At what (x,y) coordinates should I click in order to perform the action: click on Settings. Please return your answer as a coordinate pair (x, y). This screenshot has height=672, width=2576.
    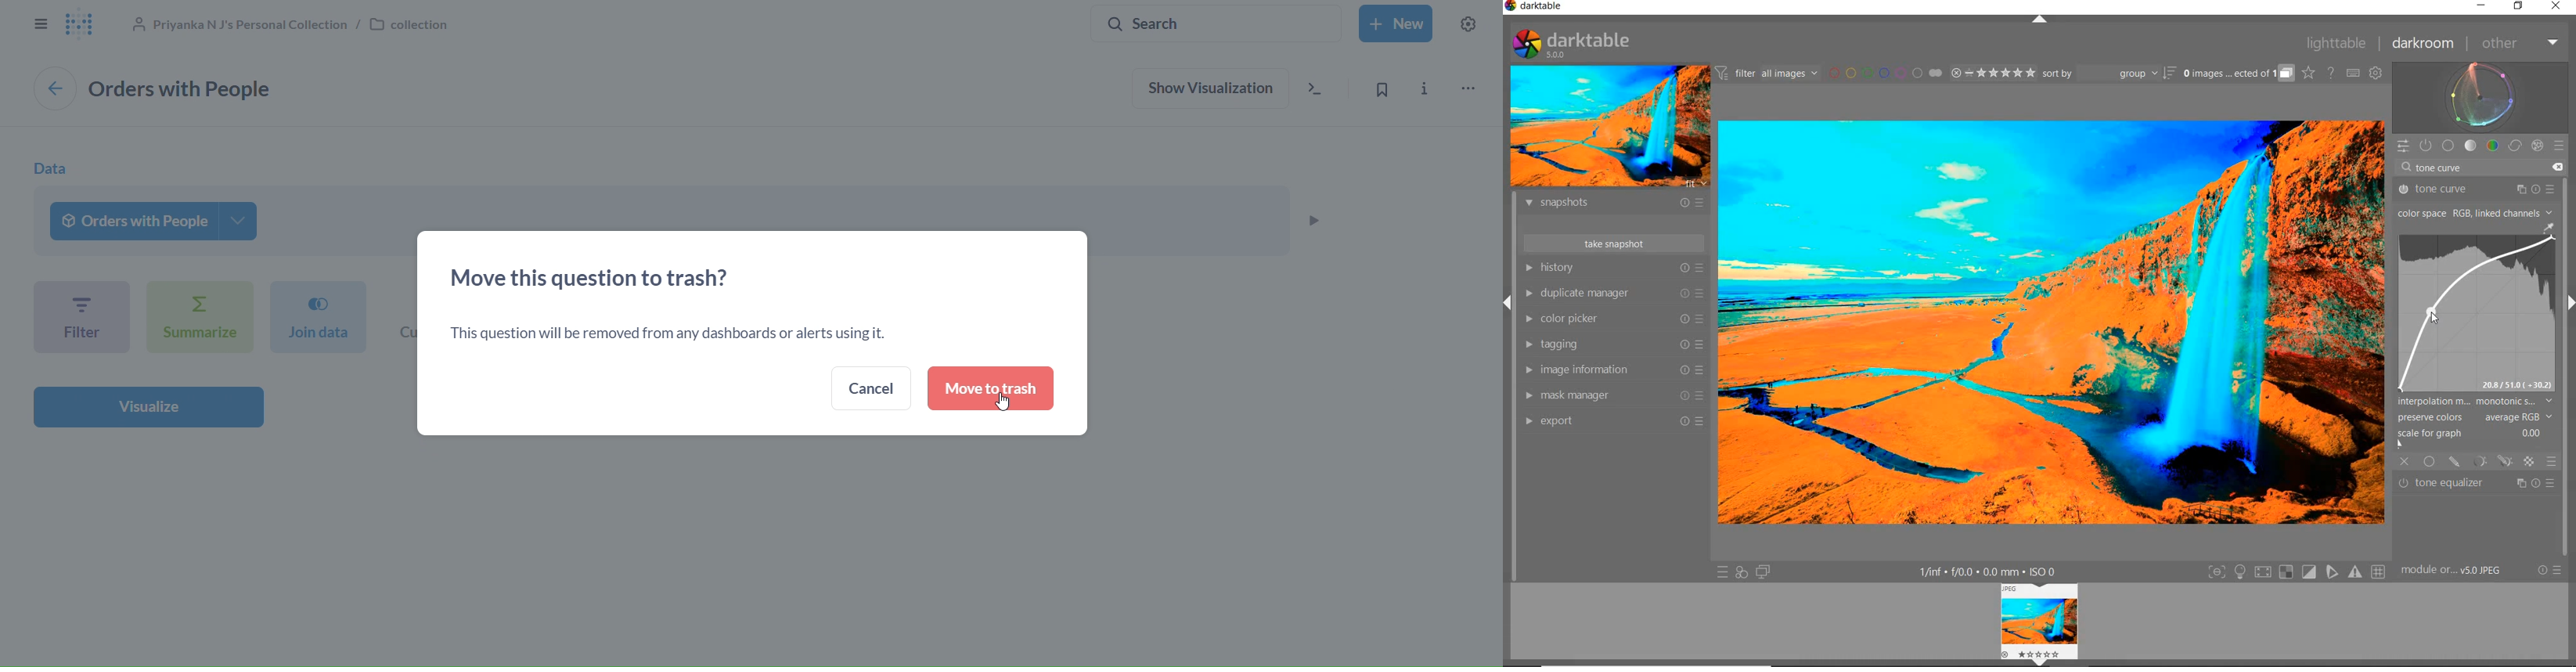
    Looking at the image, I should click on (1470, 23).